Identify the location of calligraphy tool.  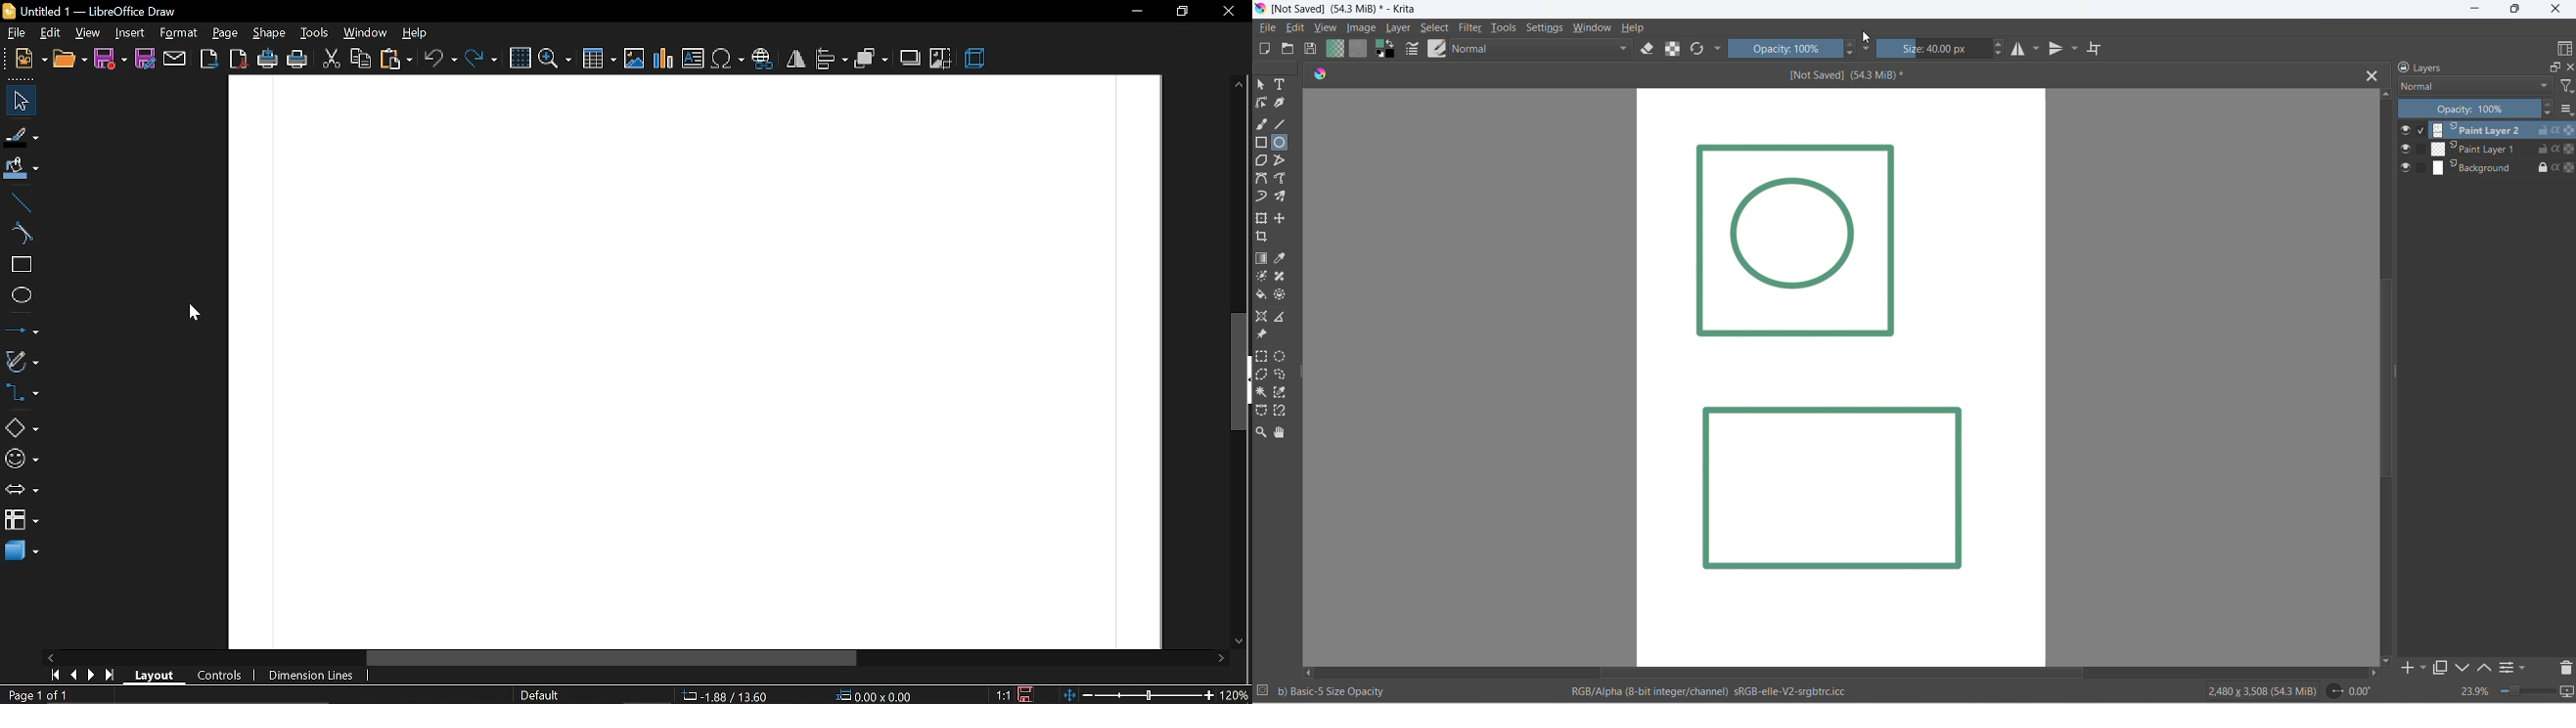
(1283, 104).